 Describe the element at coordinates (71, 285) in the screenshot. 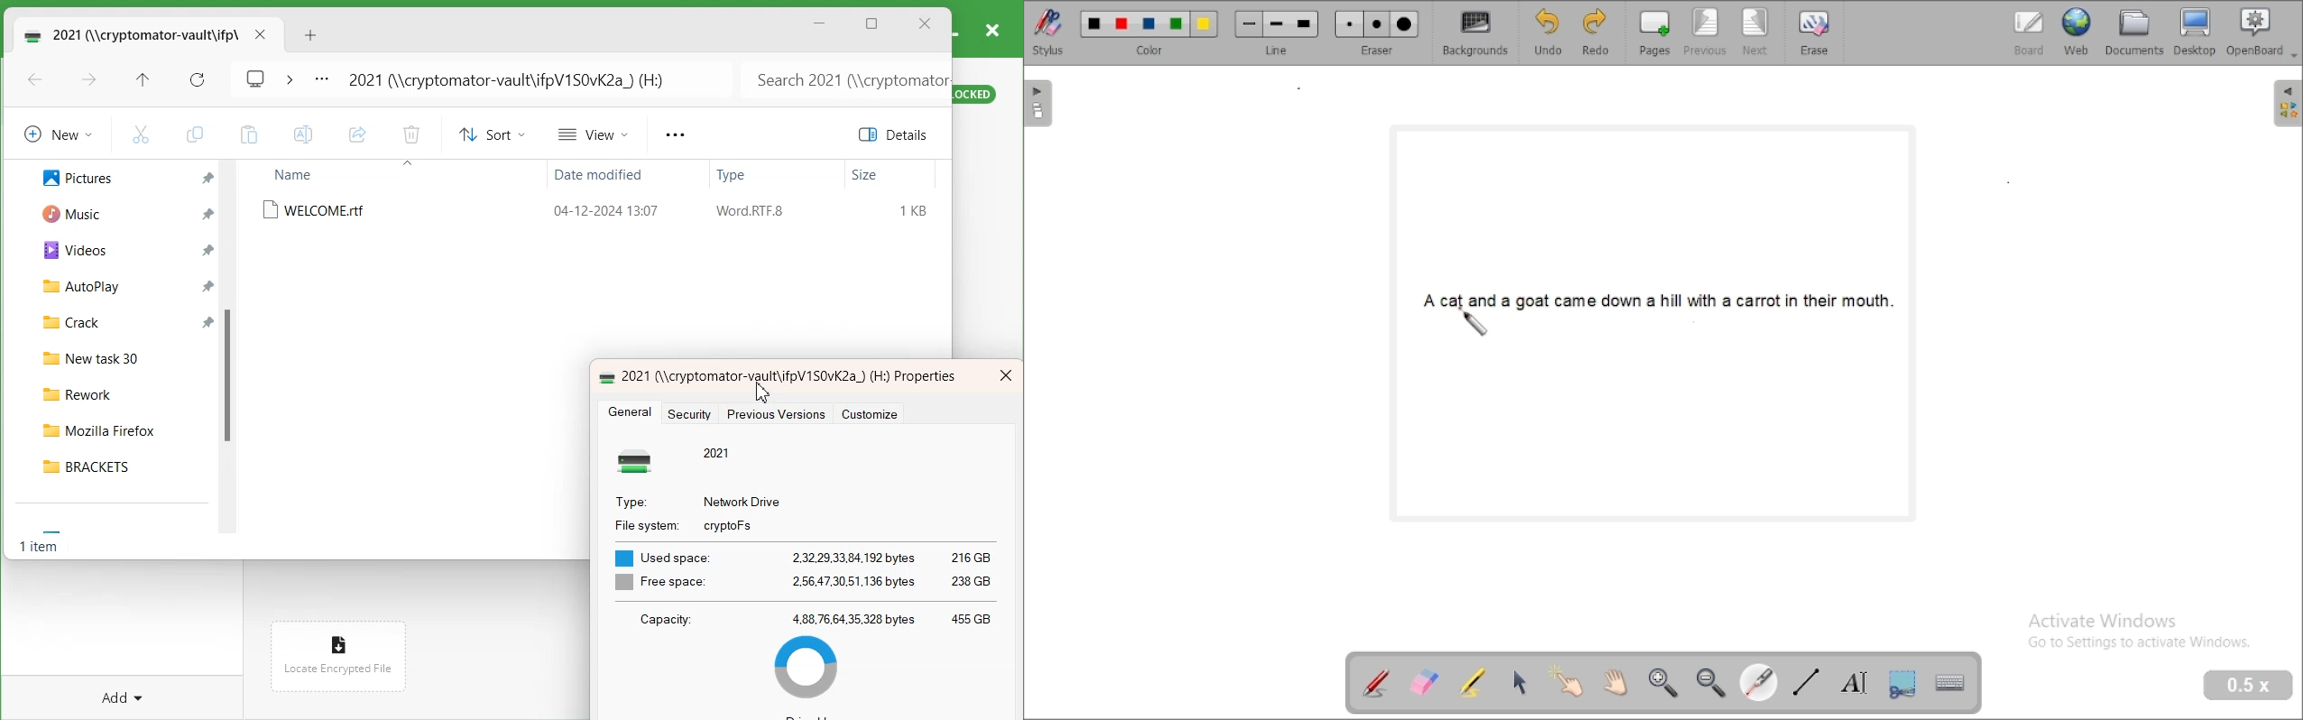

I see `AutoPlay` at that location.